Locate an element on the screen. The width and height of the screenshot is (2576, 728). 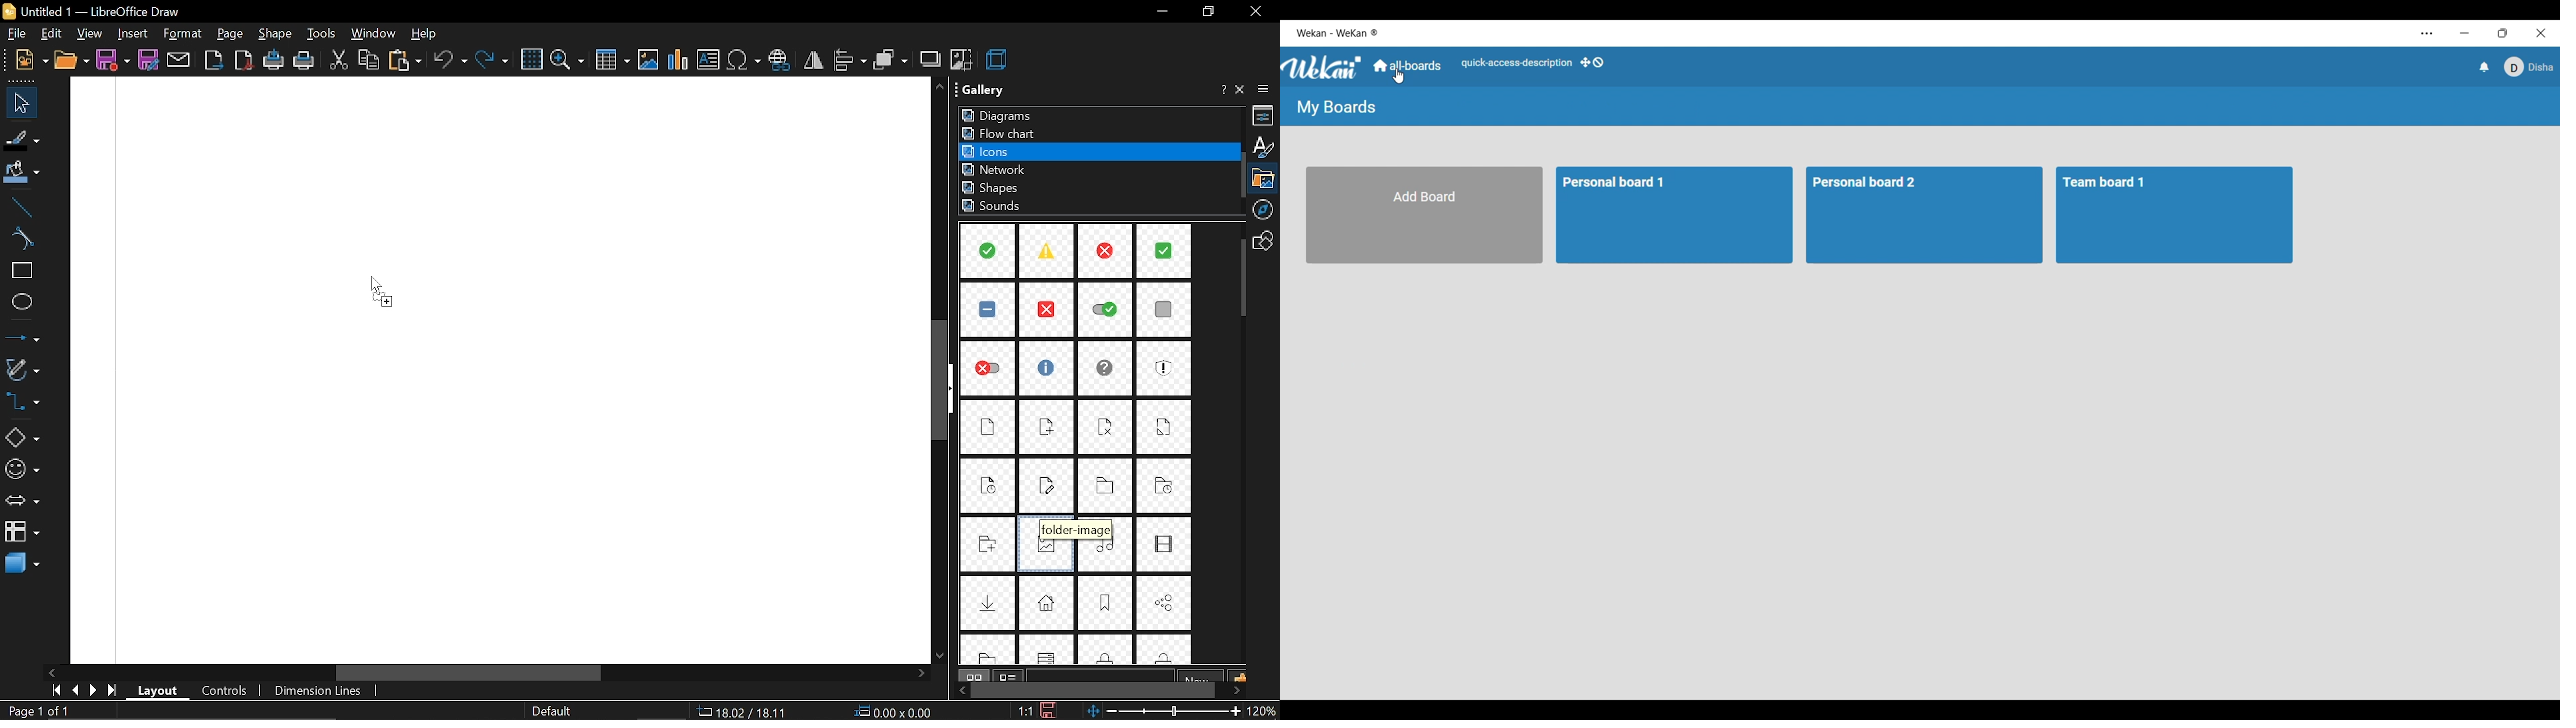
Page 1 of 1 is located at coordinates (41, 711).